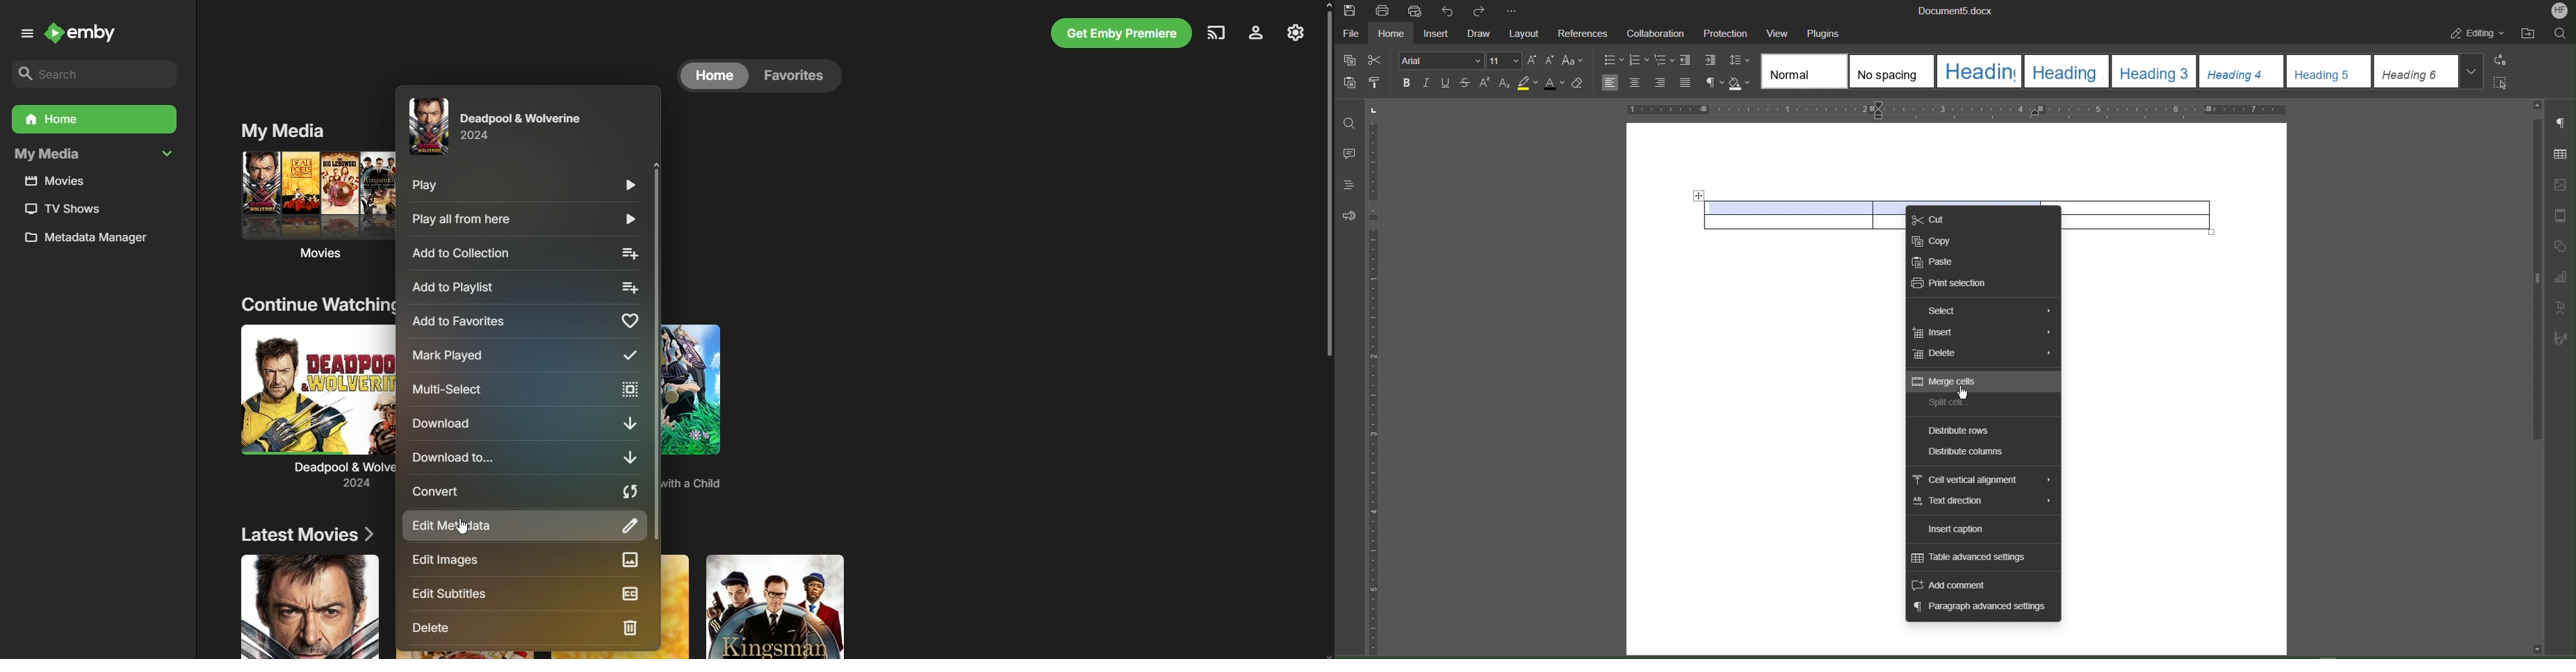  I want to click on Signature, so click(2563, 336).